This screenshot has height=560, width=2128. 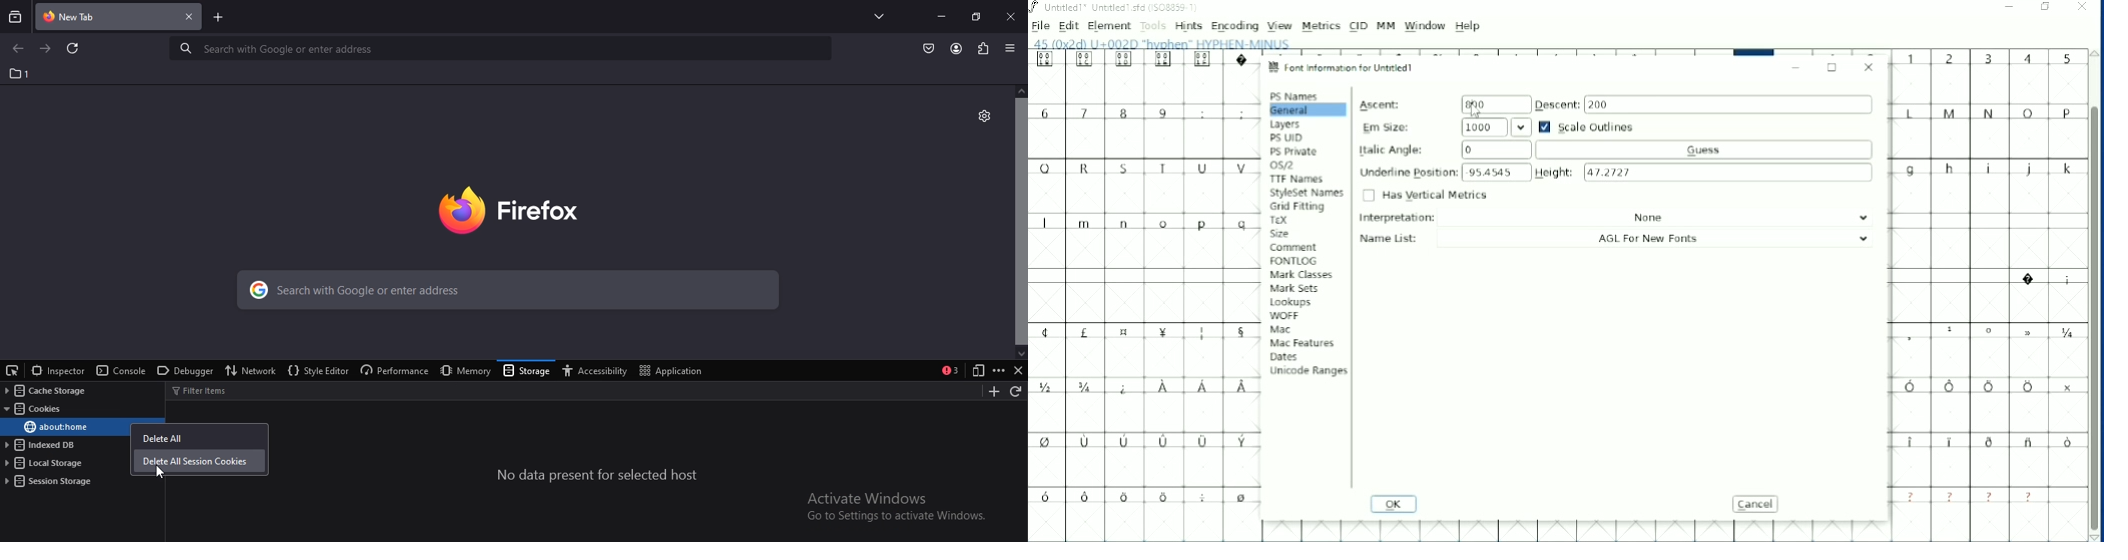 I want to click on OK, so click(x=1393, y=505).